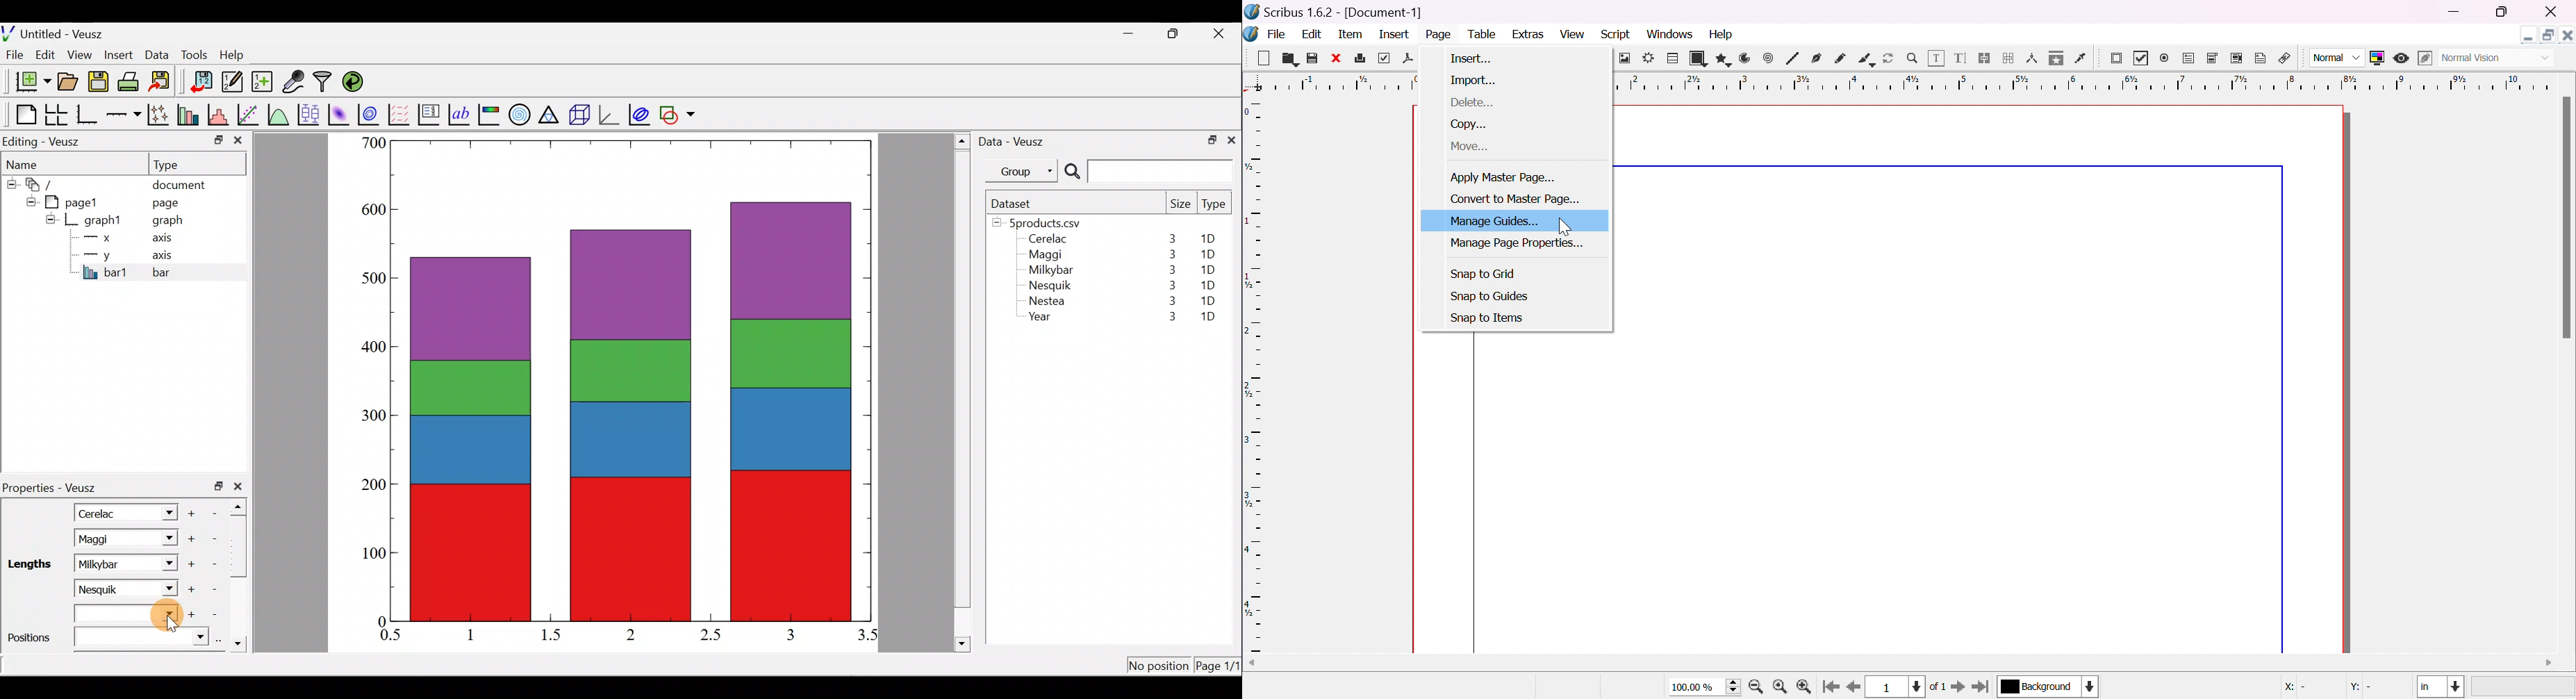 The image size is (2576, 700). What do you see at coordinates (2555, 10) in the screenshot?
I see `close` at bounding box center [2555, 10].